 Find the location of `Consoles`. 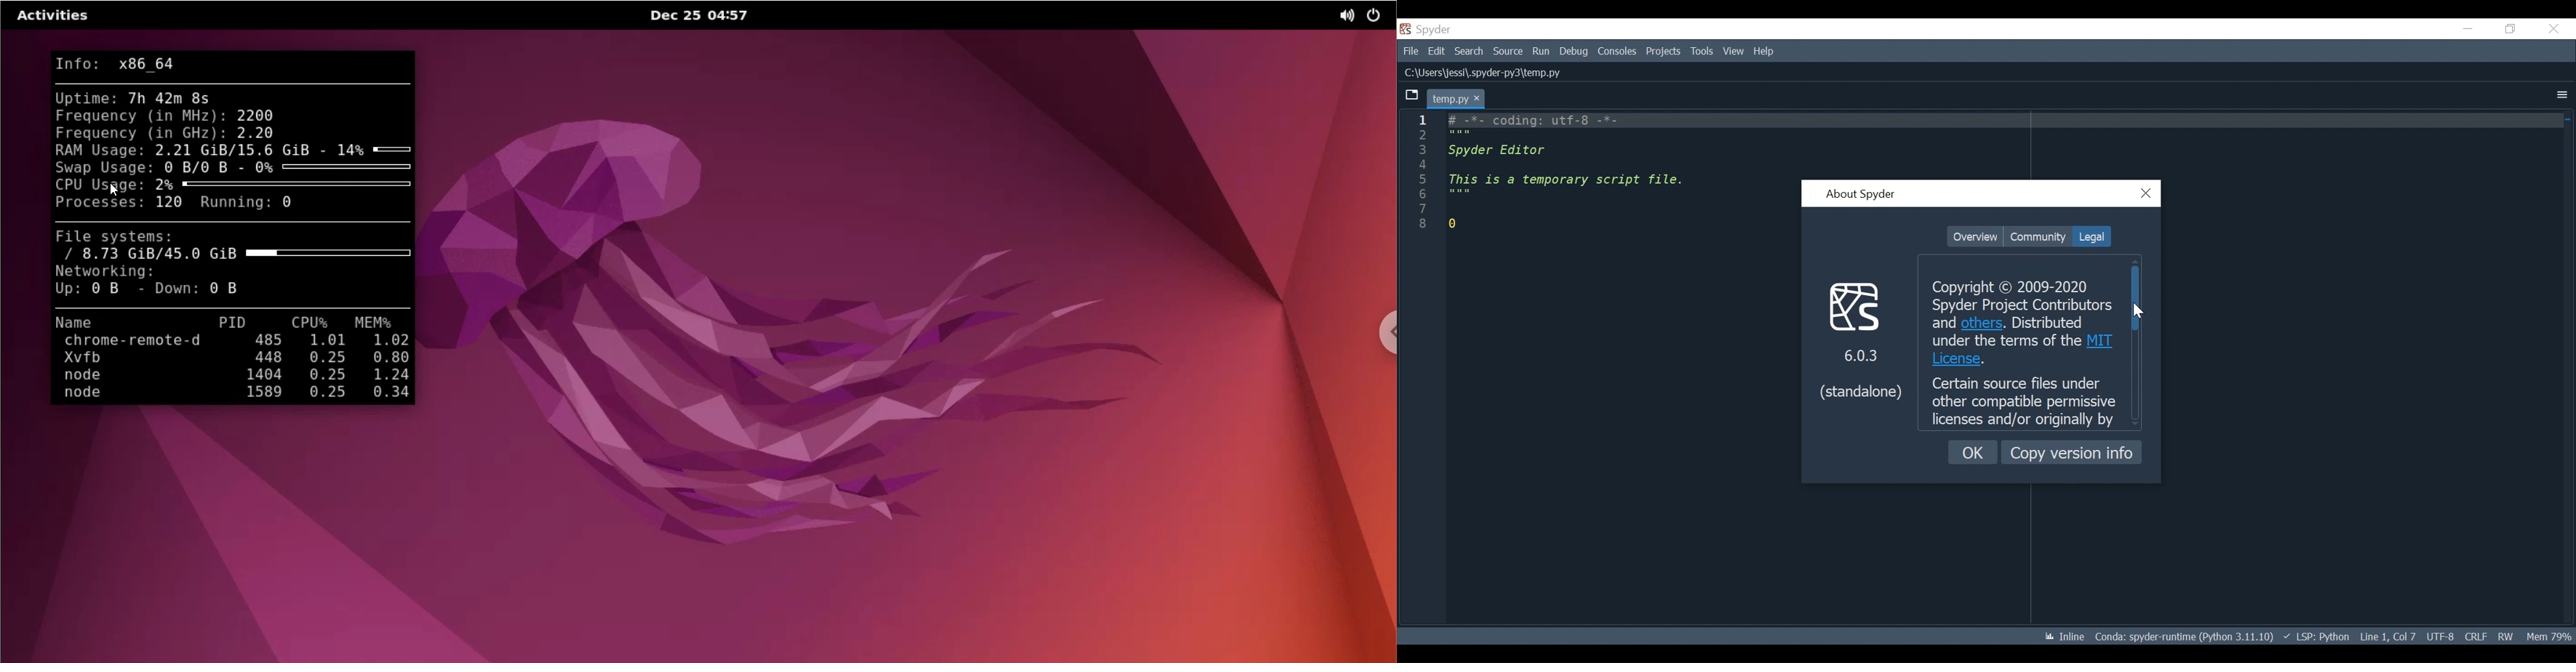

Consoles is located at coordinates (1616, 52).